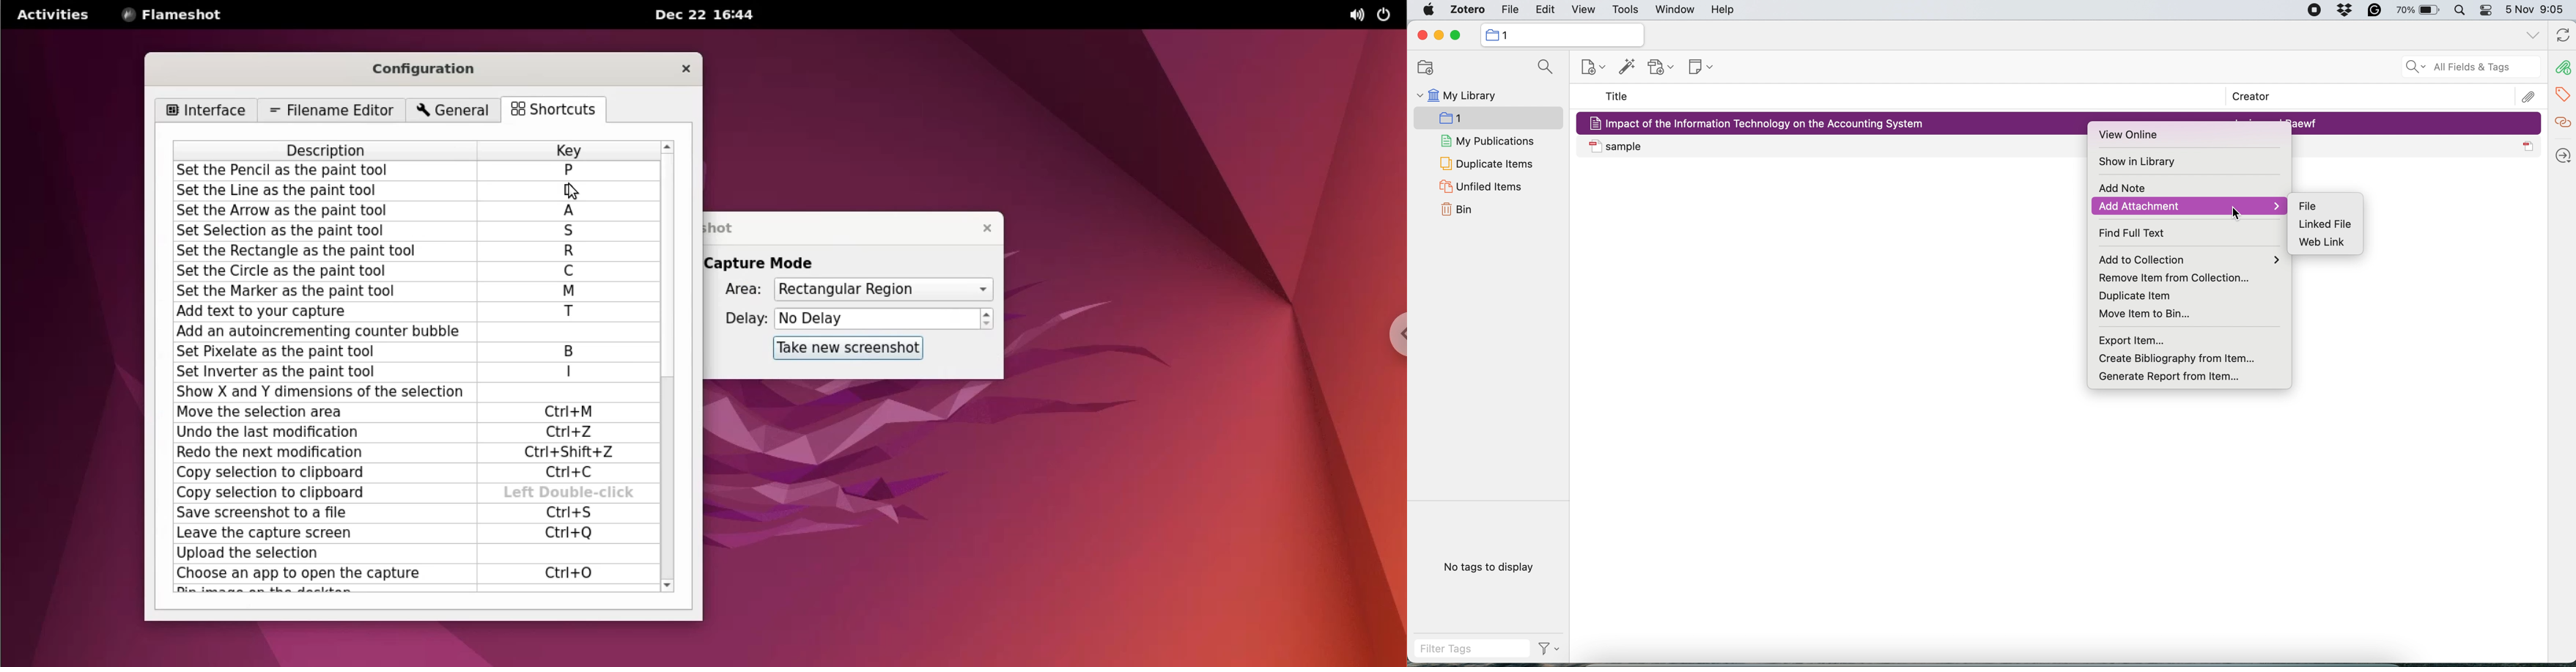  I want to click on new note, so click(1697, 65).